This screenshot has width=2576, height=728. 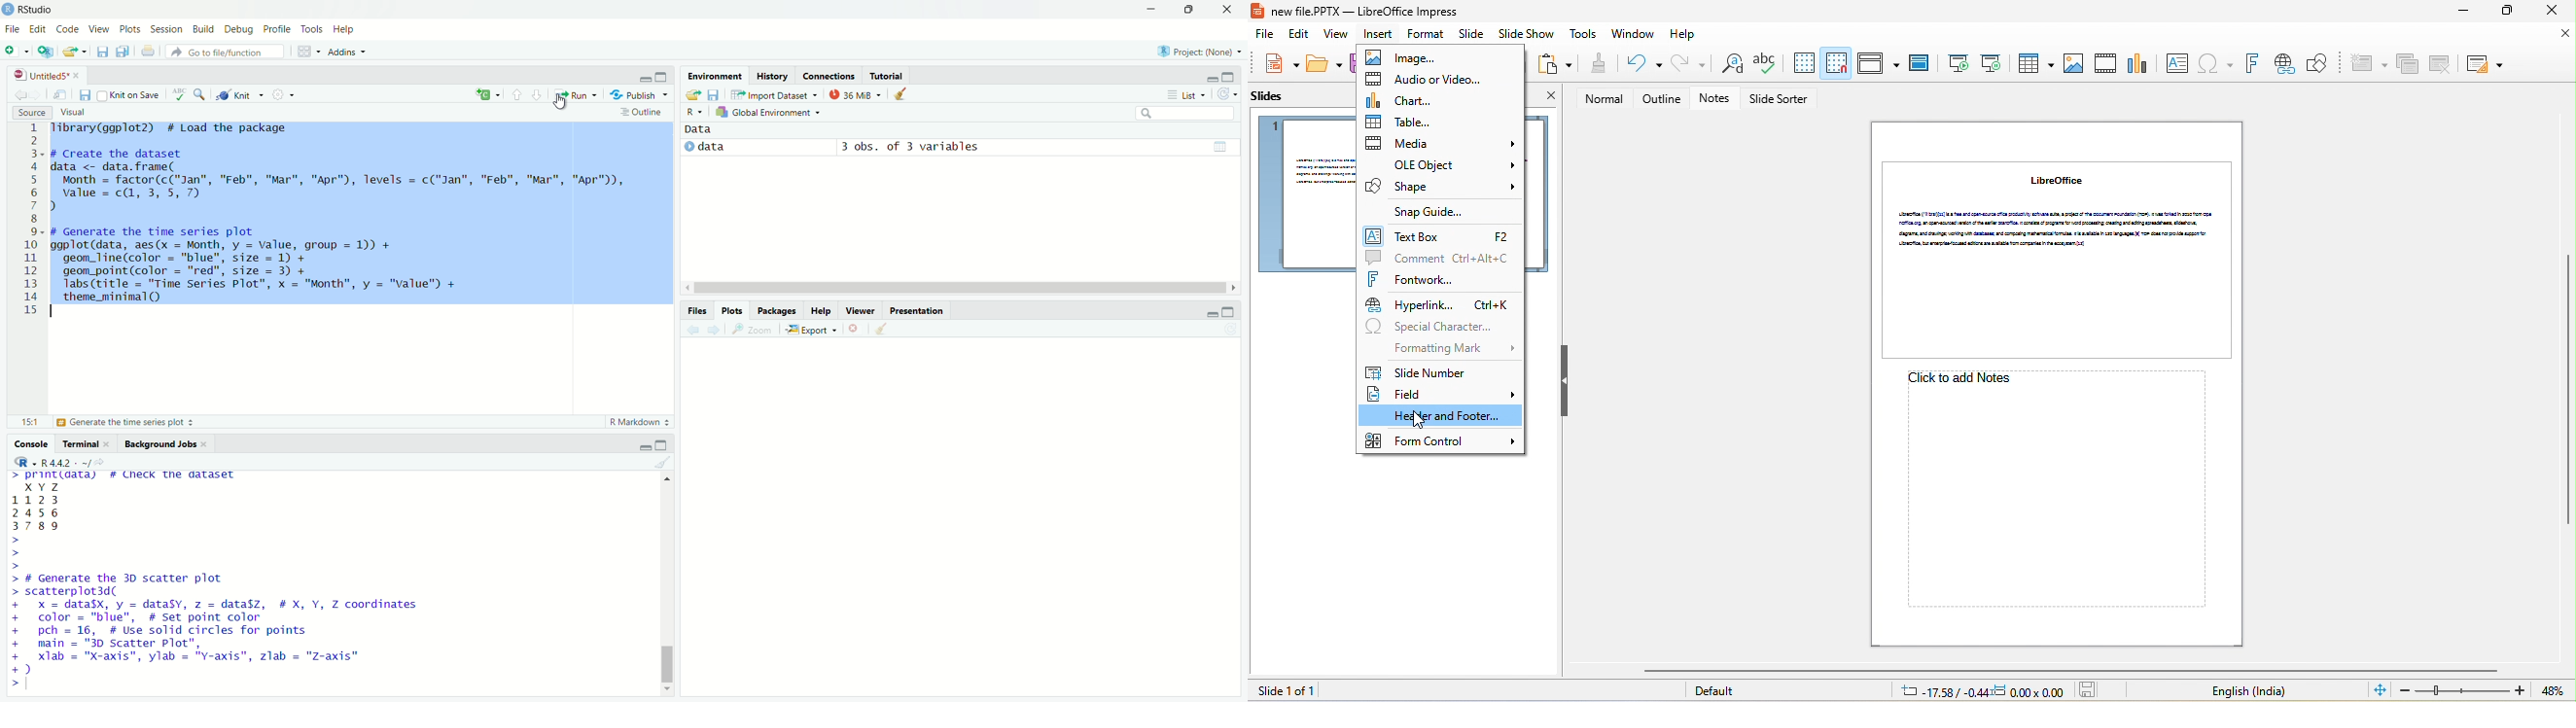 I want to click on export, so click(x=811, y=329).